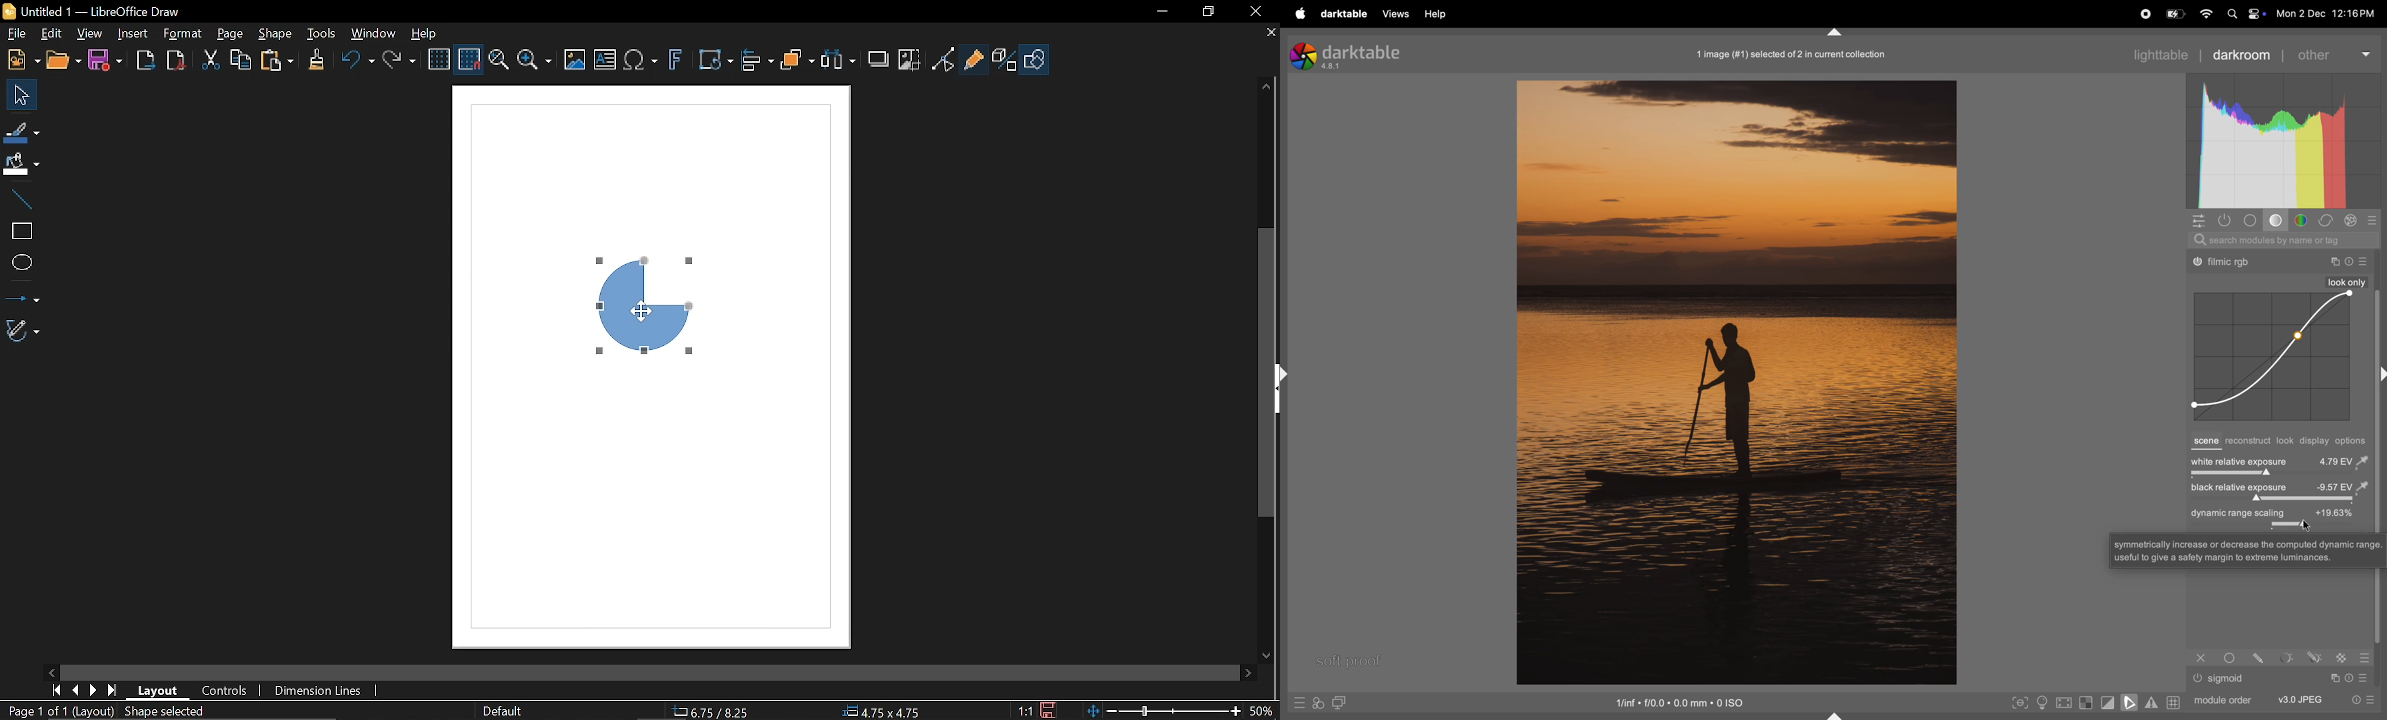  I want to click on last page, so click(114, 691).